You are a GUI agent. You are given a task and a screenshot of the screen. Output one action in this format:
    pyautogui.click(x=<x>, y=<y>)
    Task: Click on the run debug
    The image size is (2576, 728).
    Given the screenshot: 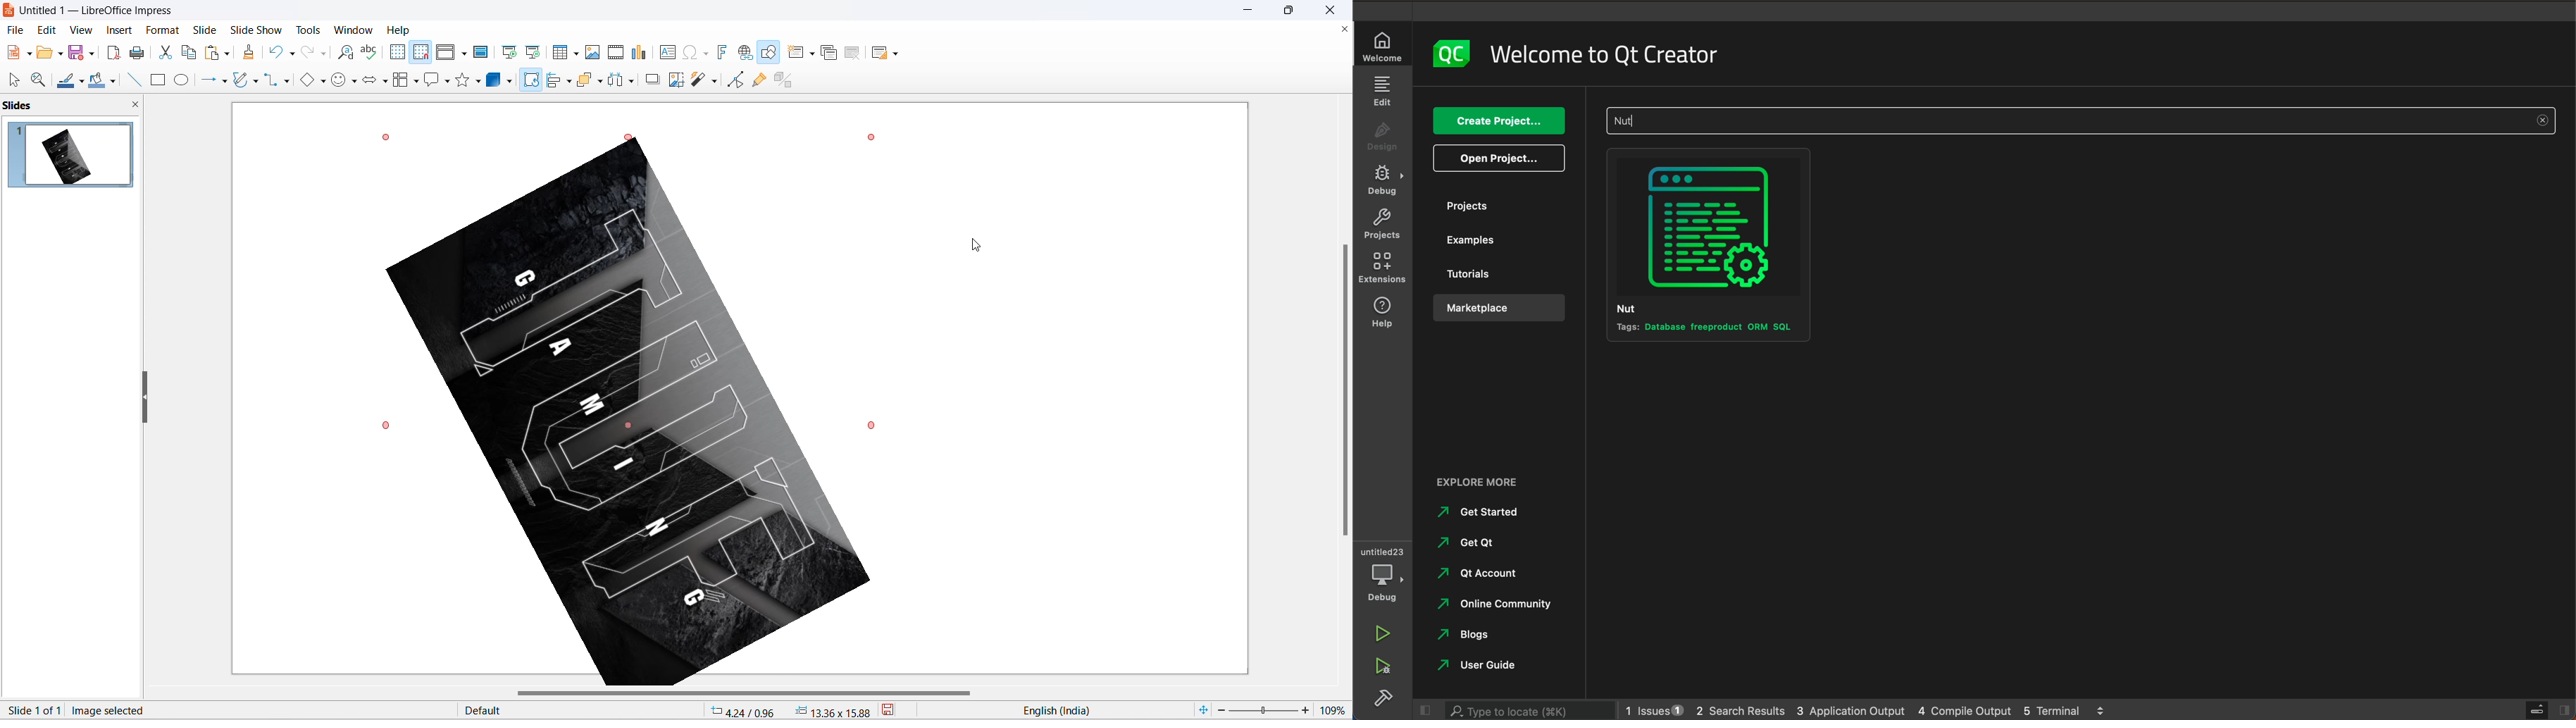 What is the action you would take?
    pyautogui.click(x=1382, y=669)
    